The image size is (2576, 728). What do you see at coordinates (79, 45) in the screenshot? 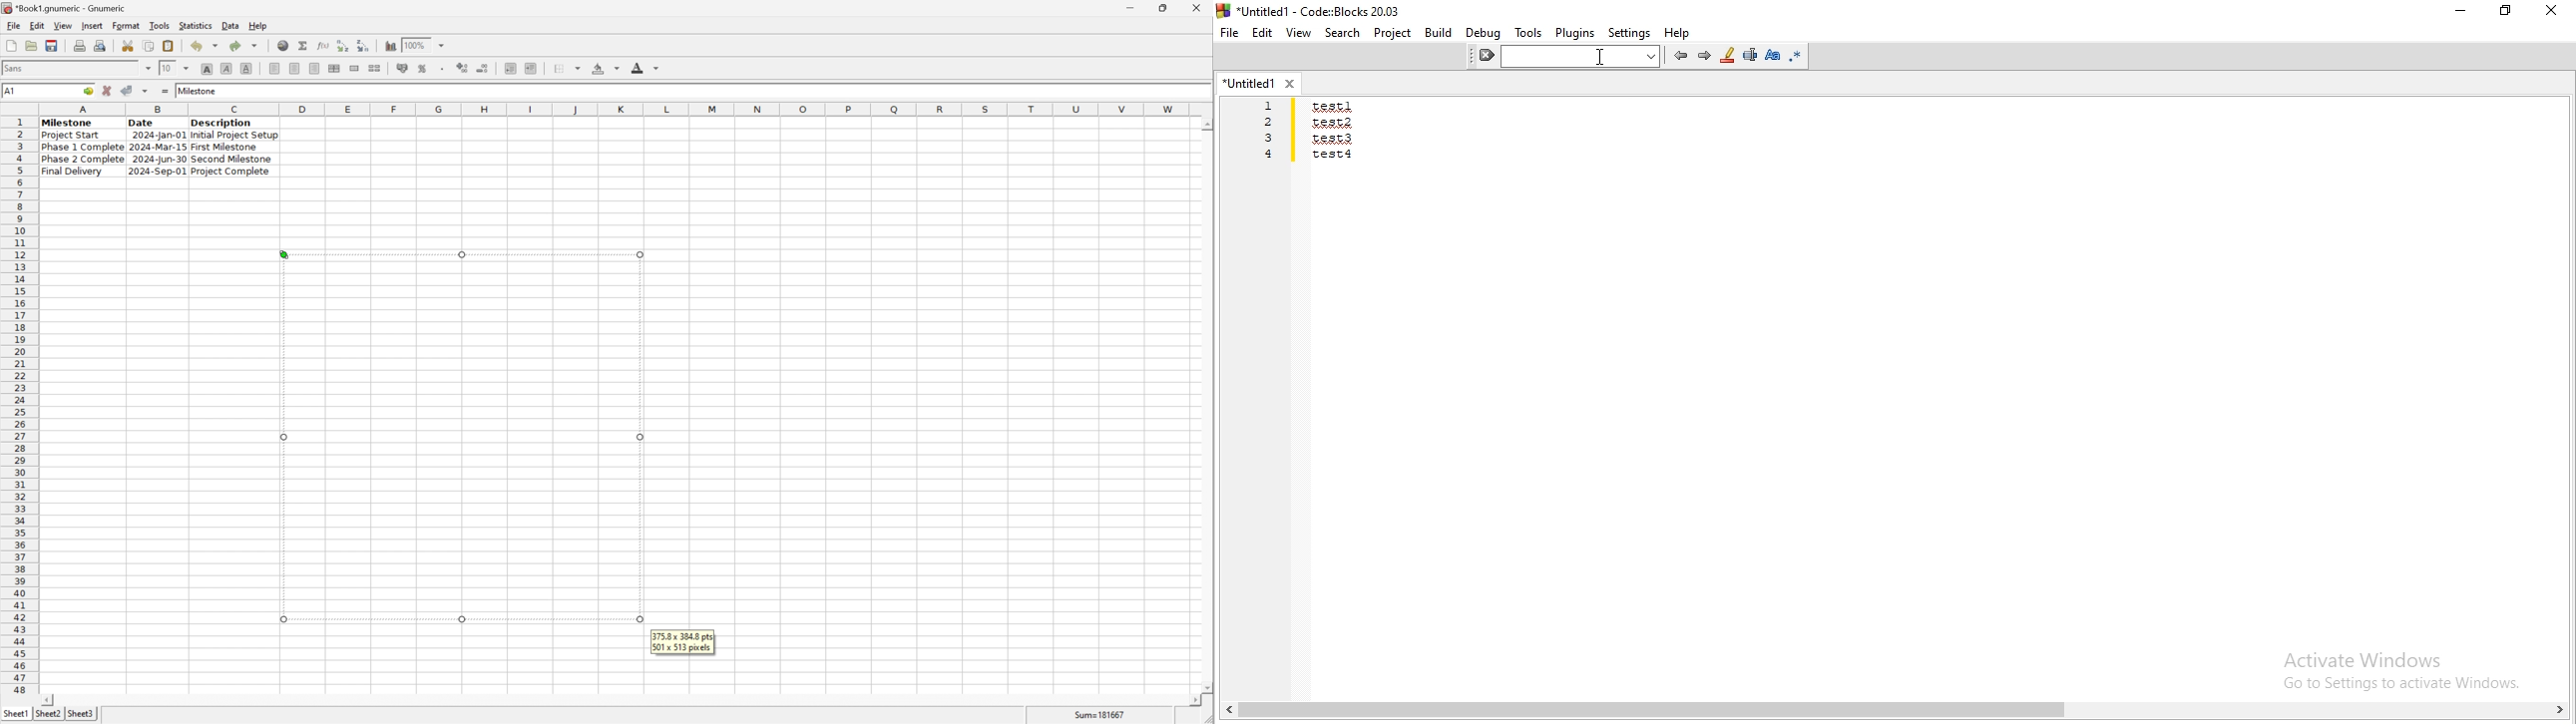
I see `print preview` at bounding box center [79, 45].